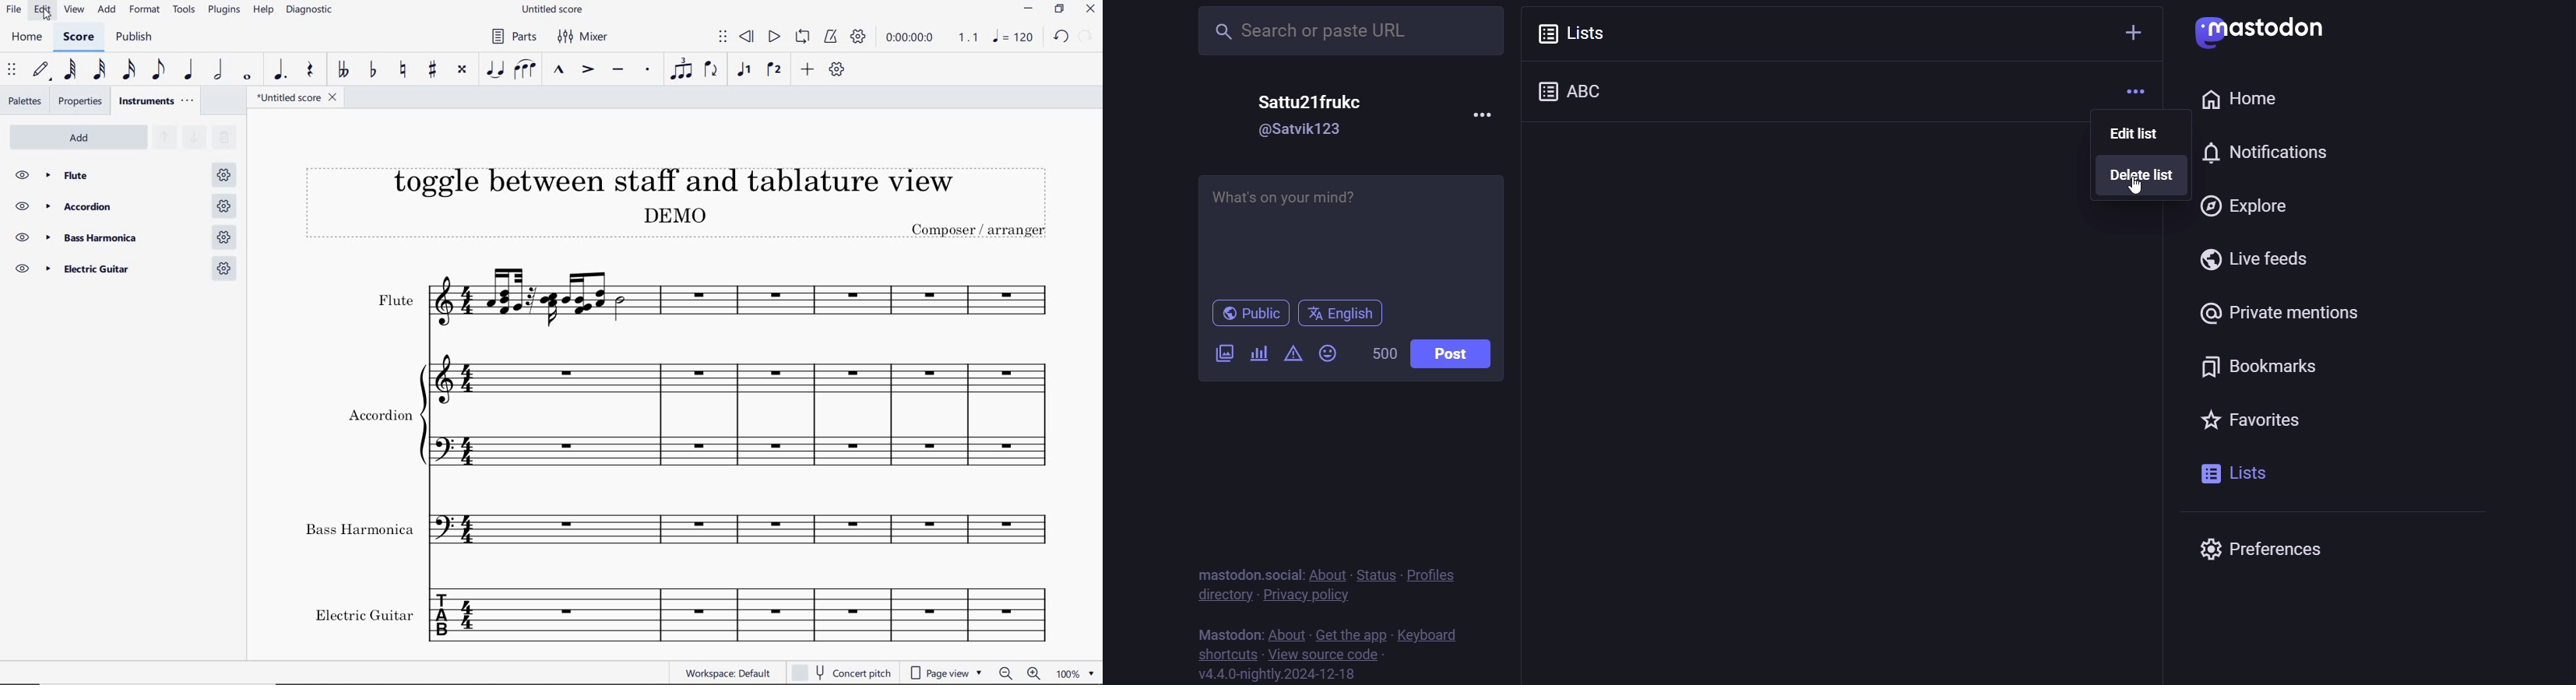 The height and width of the screenshot is (700, 2576). I want to click on profiles, so click(1440, 575).